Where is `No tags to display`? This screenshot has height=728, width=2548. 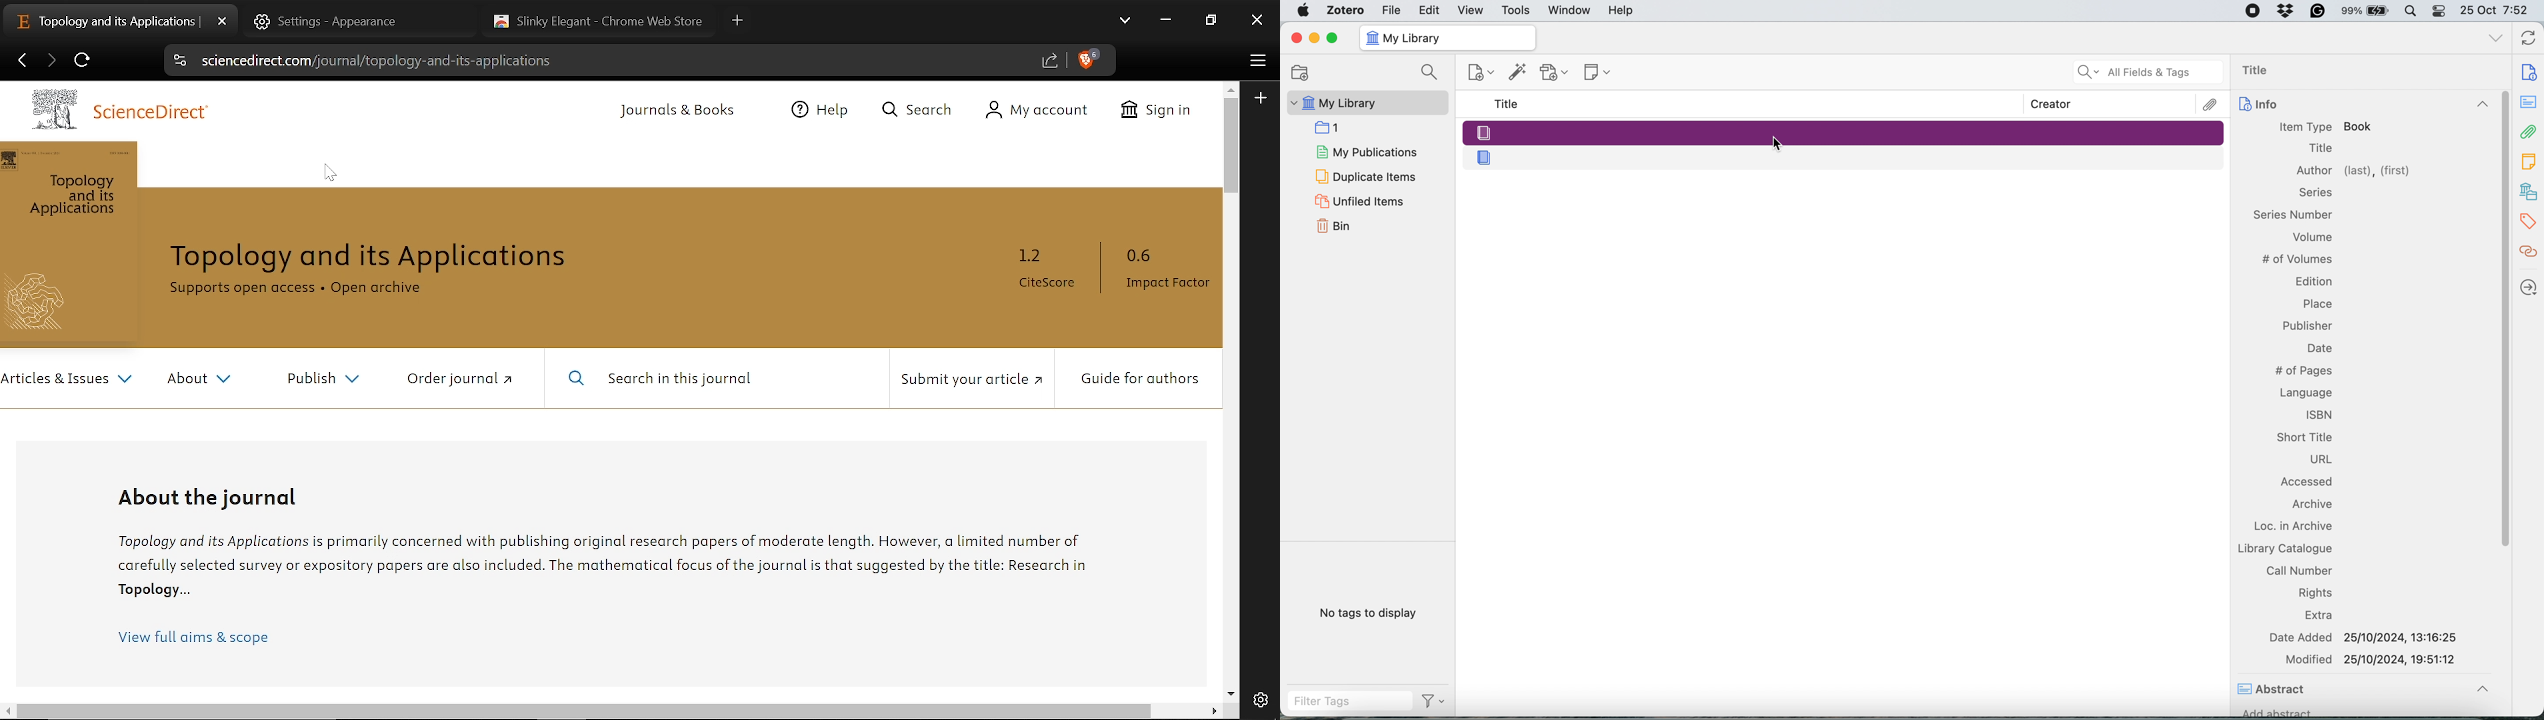
No tags to display is located at coordinates (1372, 615).